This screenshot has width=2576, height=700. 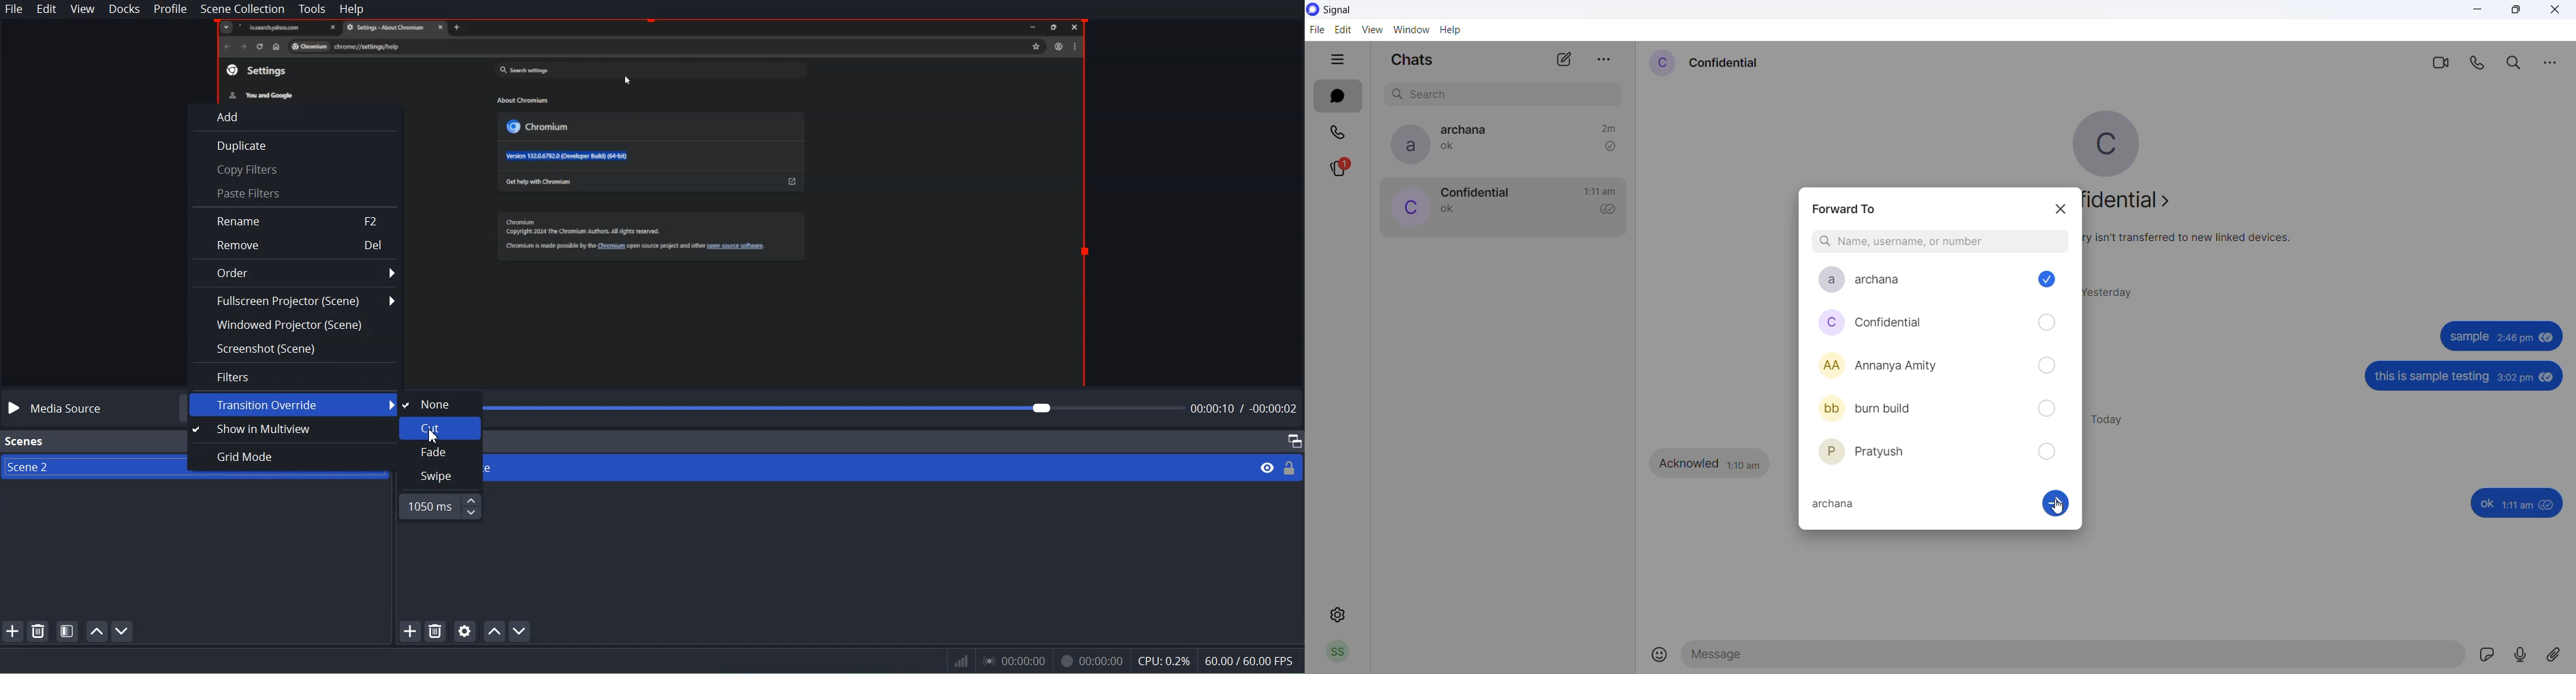 What do you see at coordinates (1374, 30) in the screenshot?
I see `view` at bounding box center [1374, 30].